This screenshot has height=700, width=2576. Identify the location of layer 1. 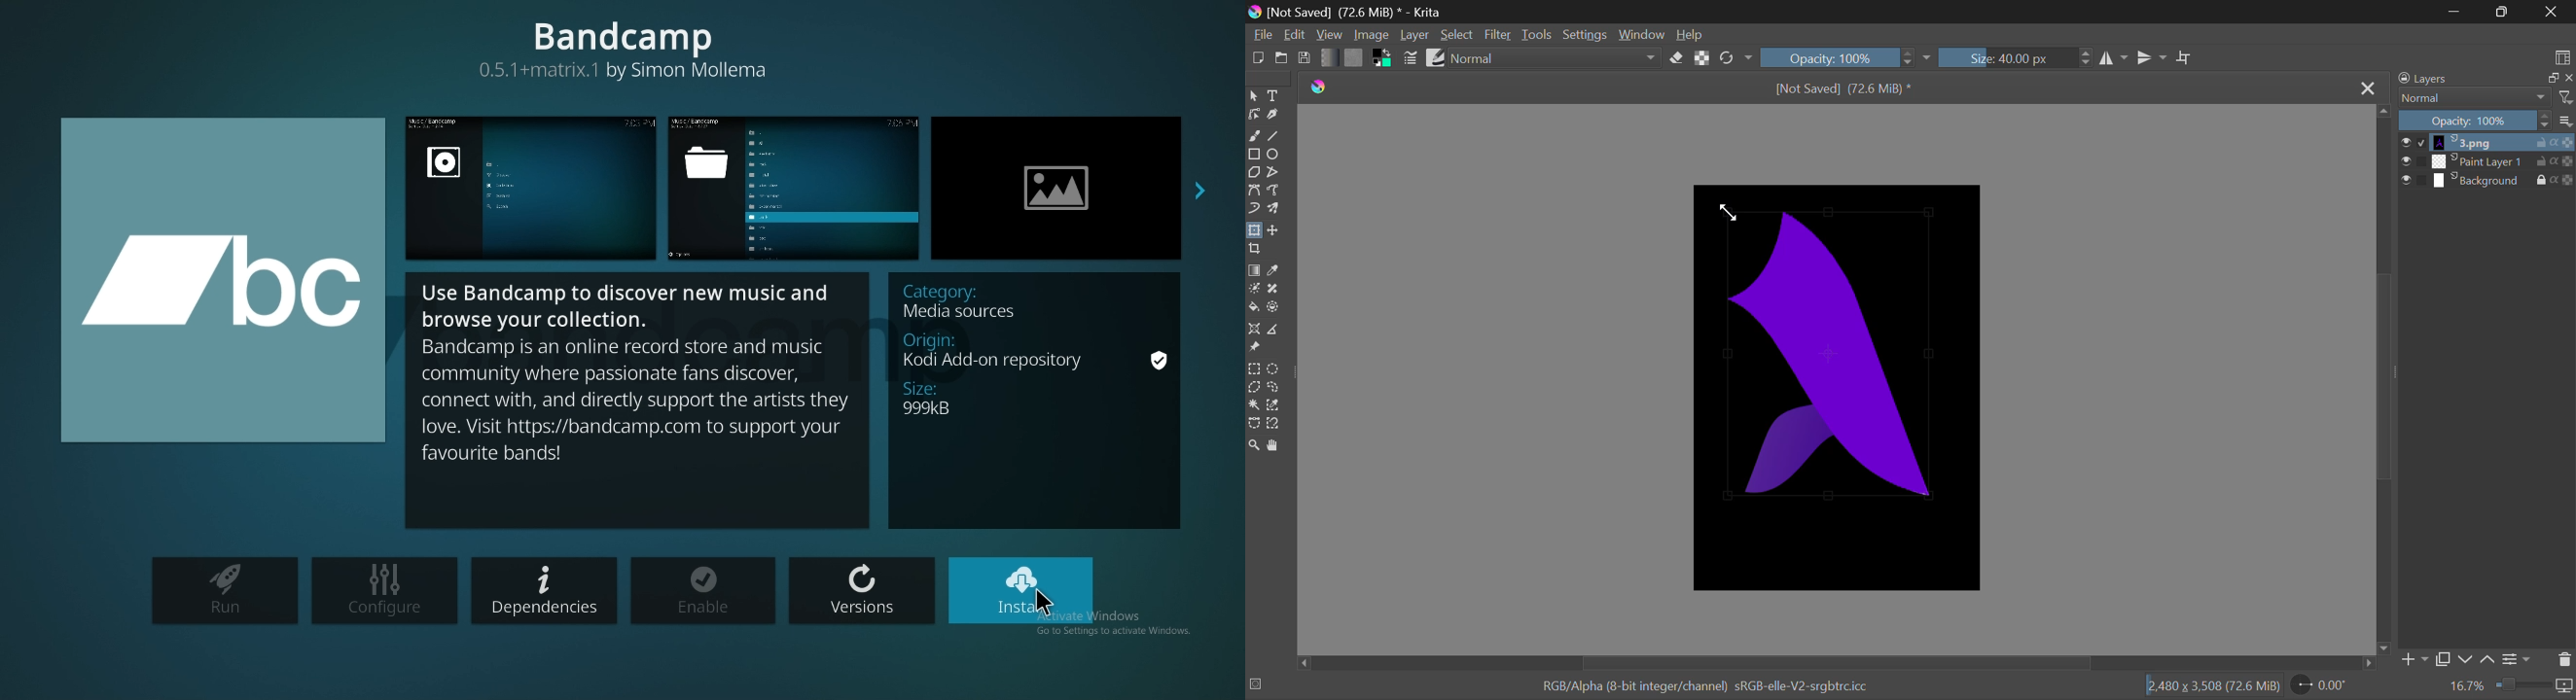
(2481, 143).